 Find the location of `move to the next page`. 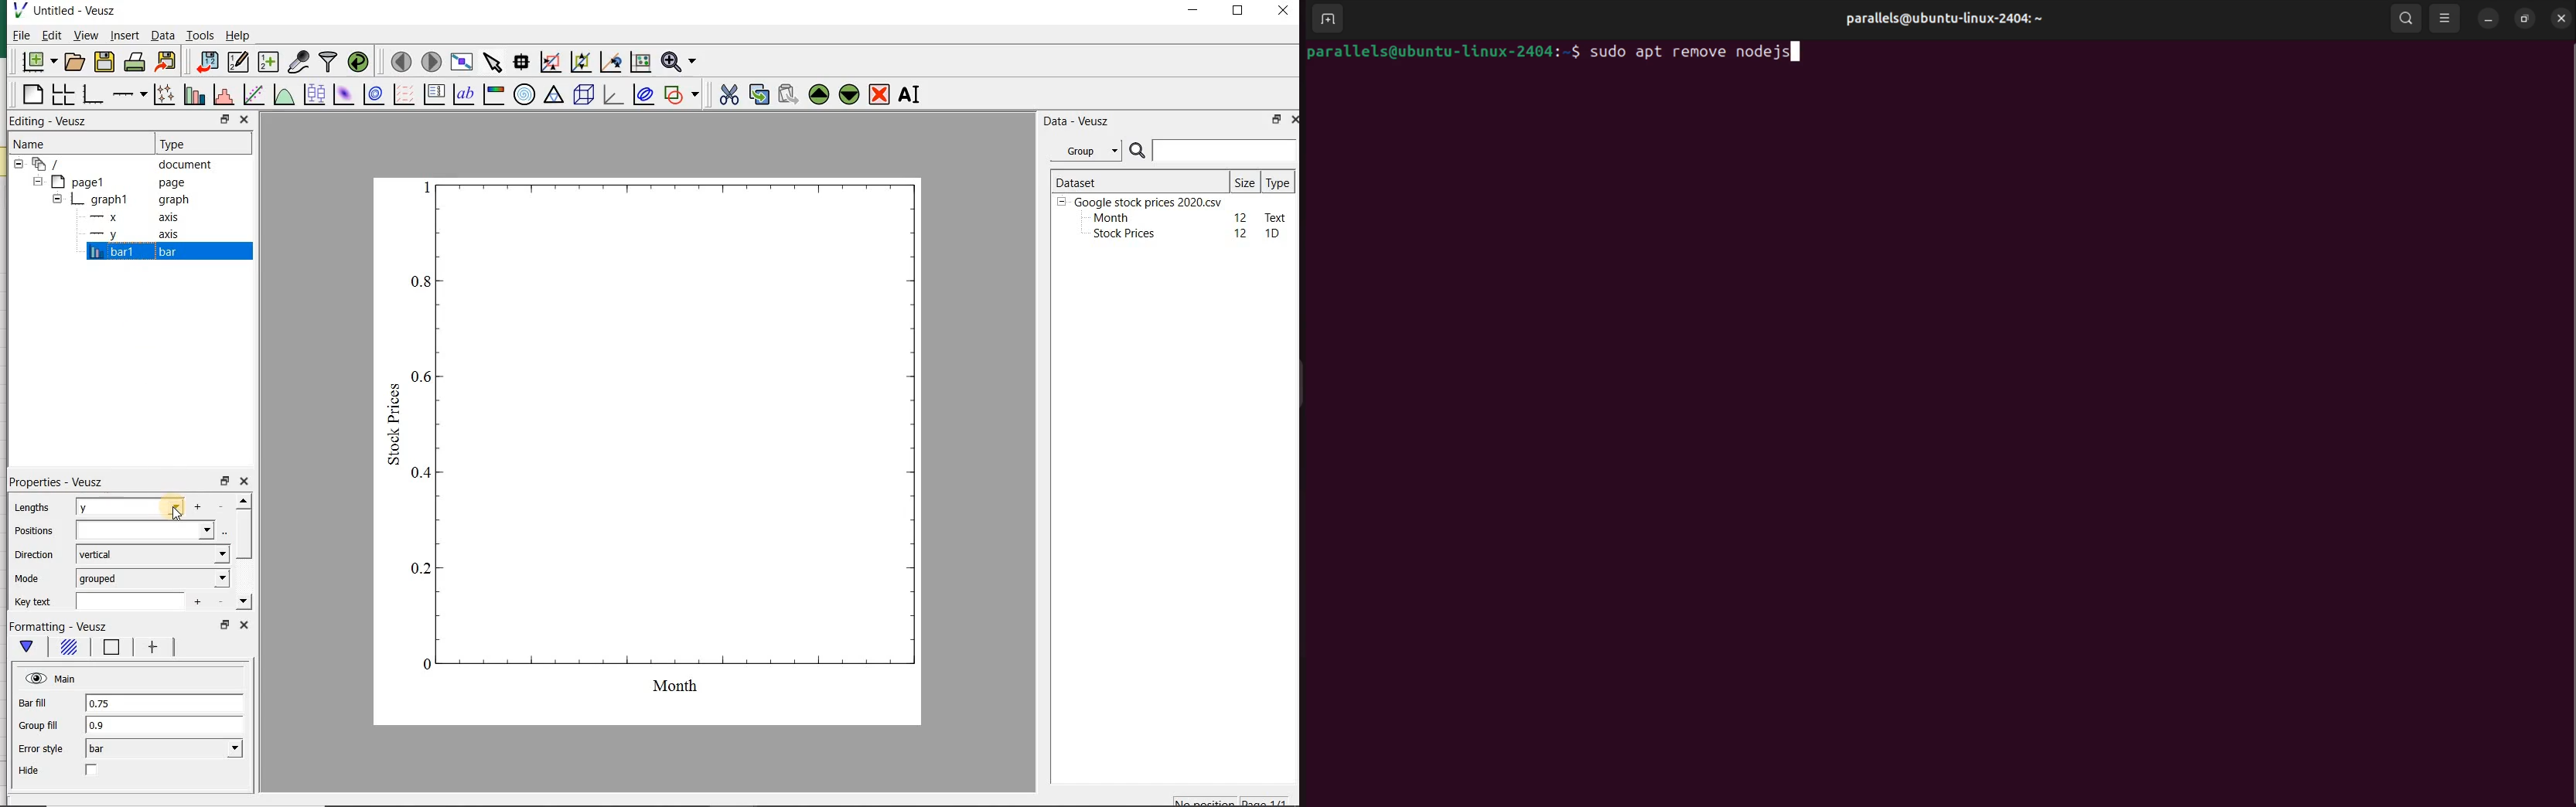

move to the next page is located at coordinates (432, 63).